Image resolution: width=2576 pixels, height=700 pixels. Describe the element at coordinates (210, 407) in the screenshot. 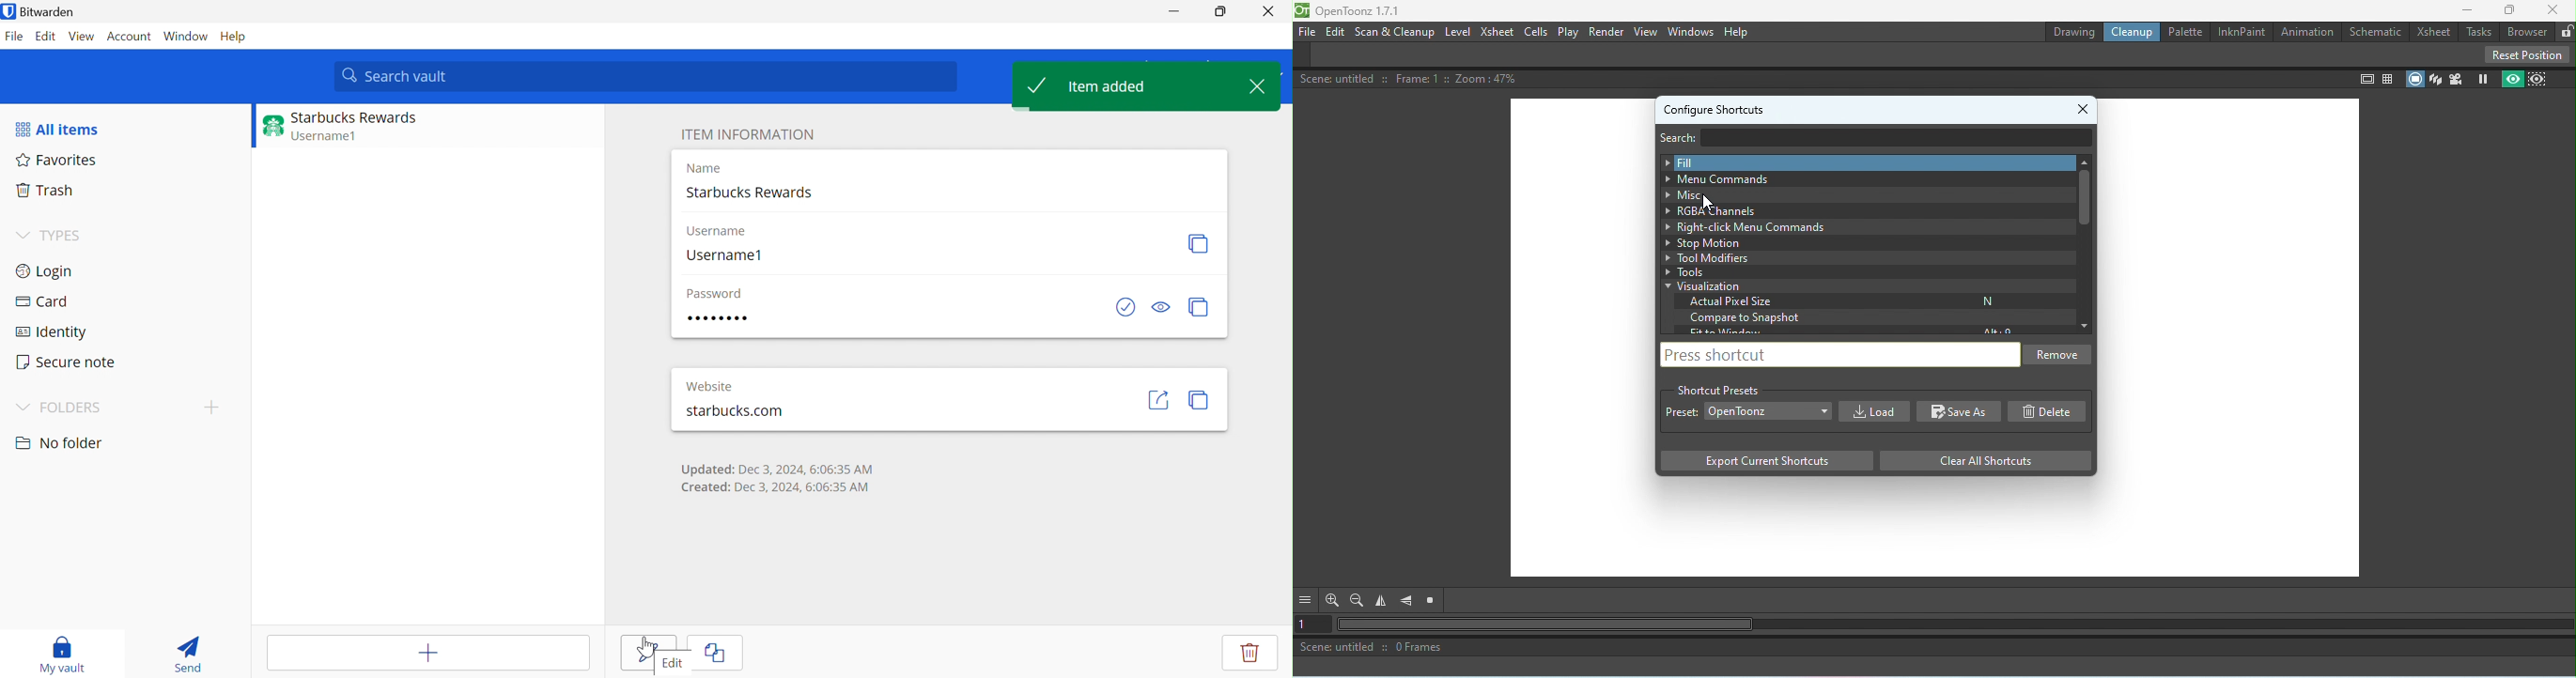

I see `Drop Down` at that location.